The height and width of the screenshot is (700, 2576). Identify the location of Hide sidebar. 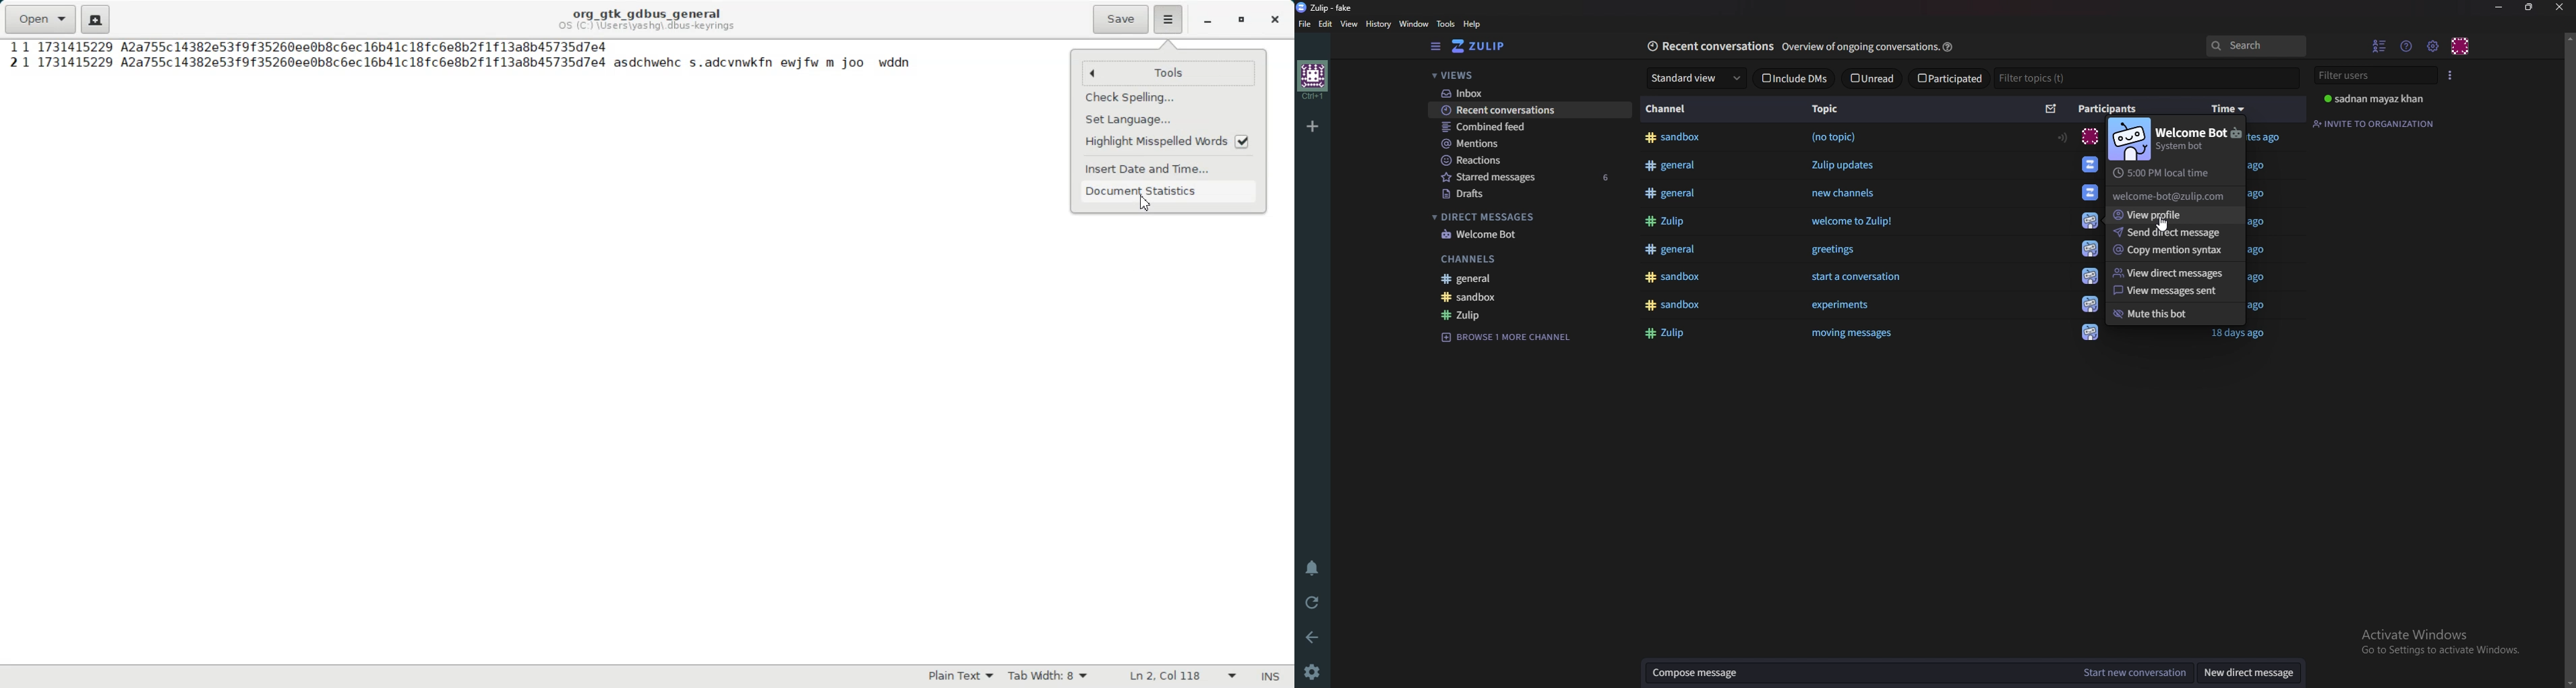
(1434, 47).